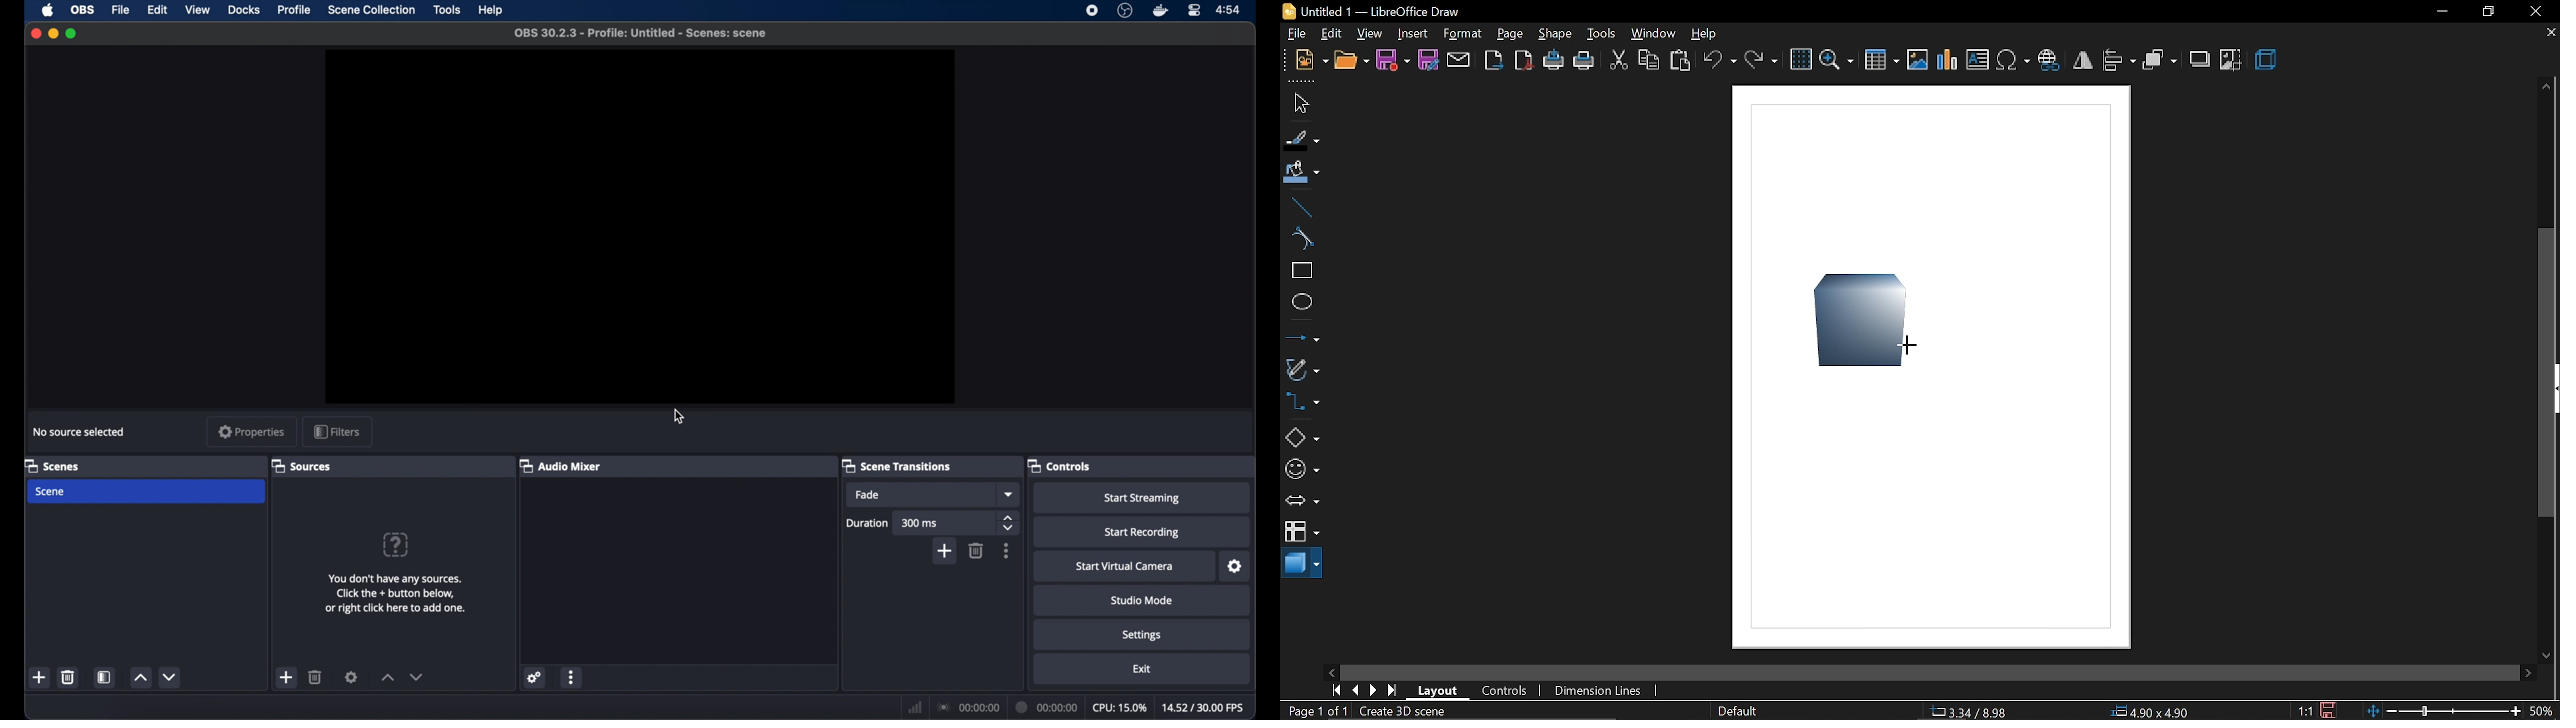 This screenshot has width=2576, height=728. Describe the element at coordinates (1352, 60) in the screenshot. I see `open` at that location.